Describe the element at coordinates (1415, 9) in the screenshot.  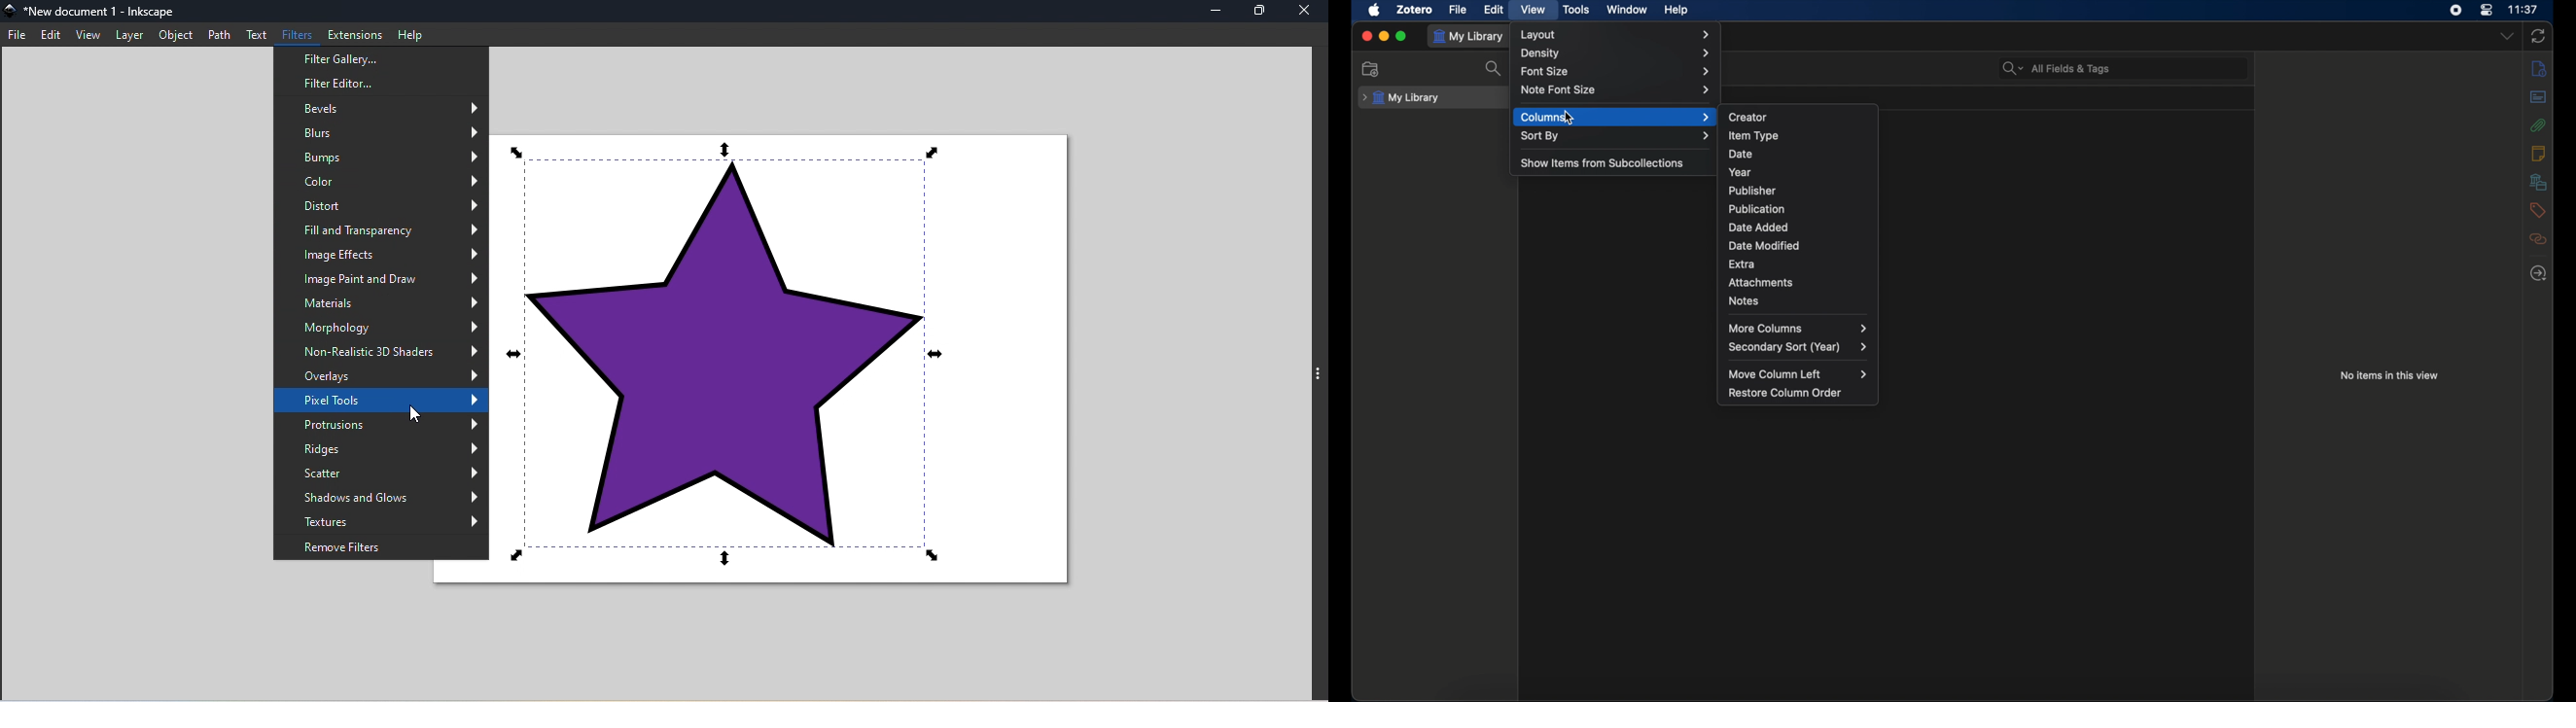
I see `zotero` at that location.